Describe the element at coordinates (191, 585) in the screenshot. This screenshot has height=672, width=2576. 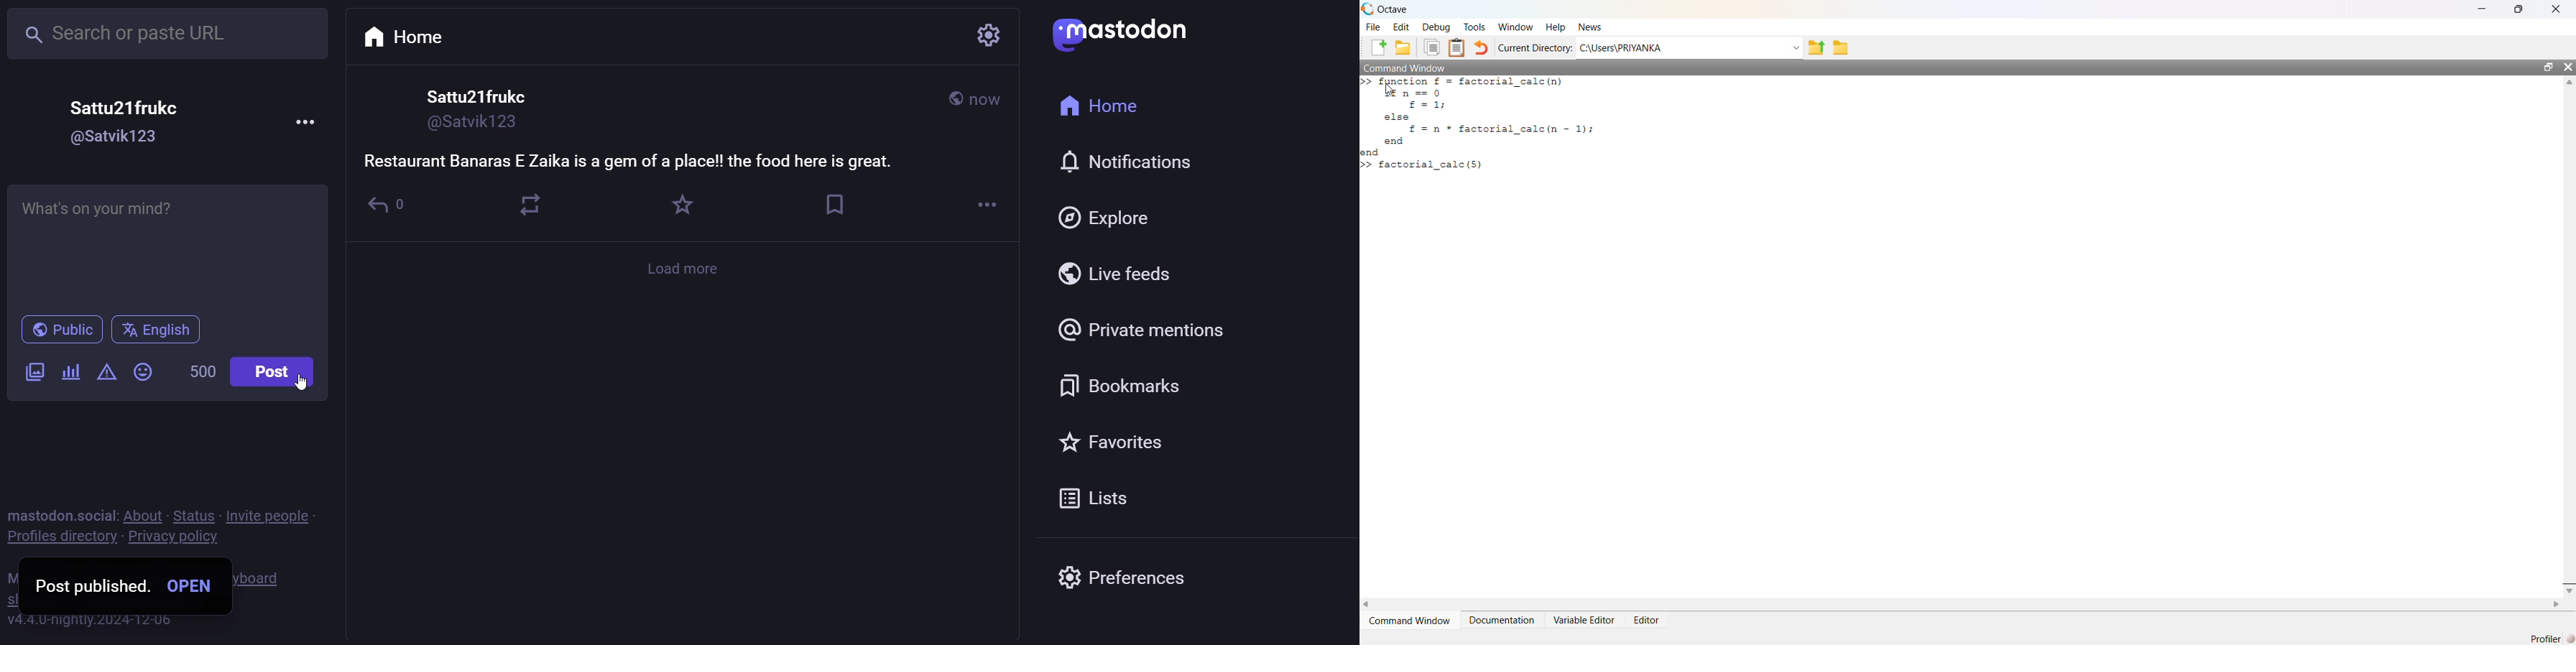
I see `open` at that location.